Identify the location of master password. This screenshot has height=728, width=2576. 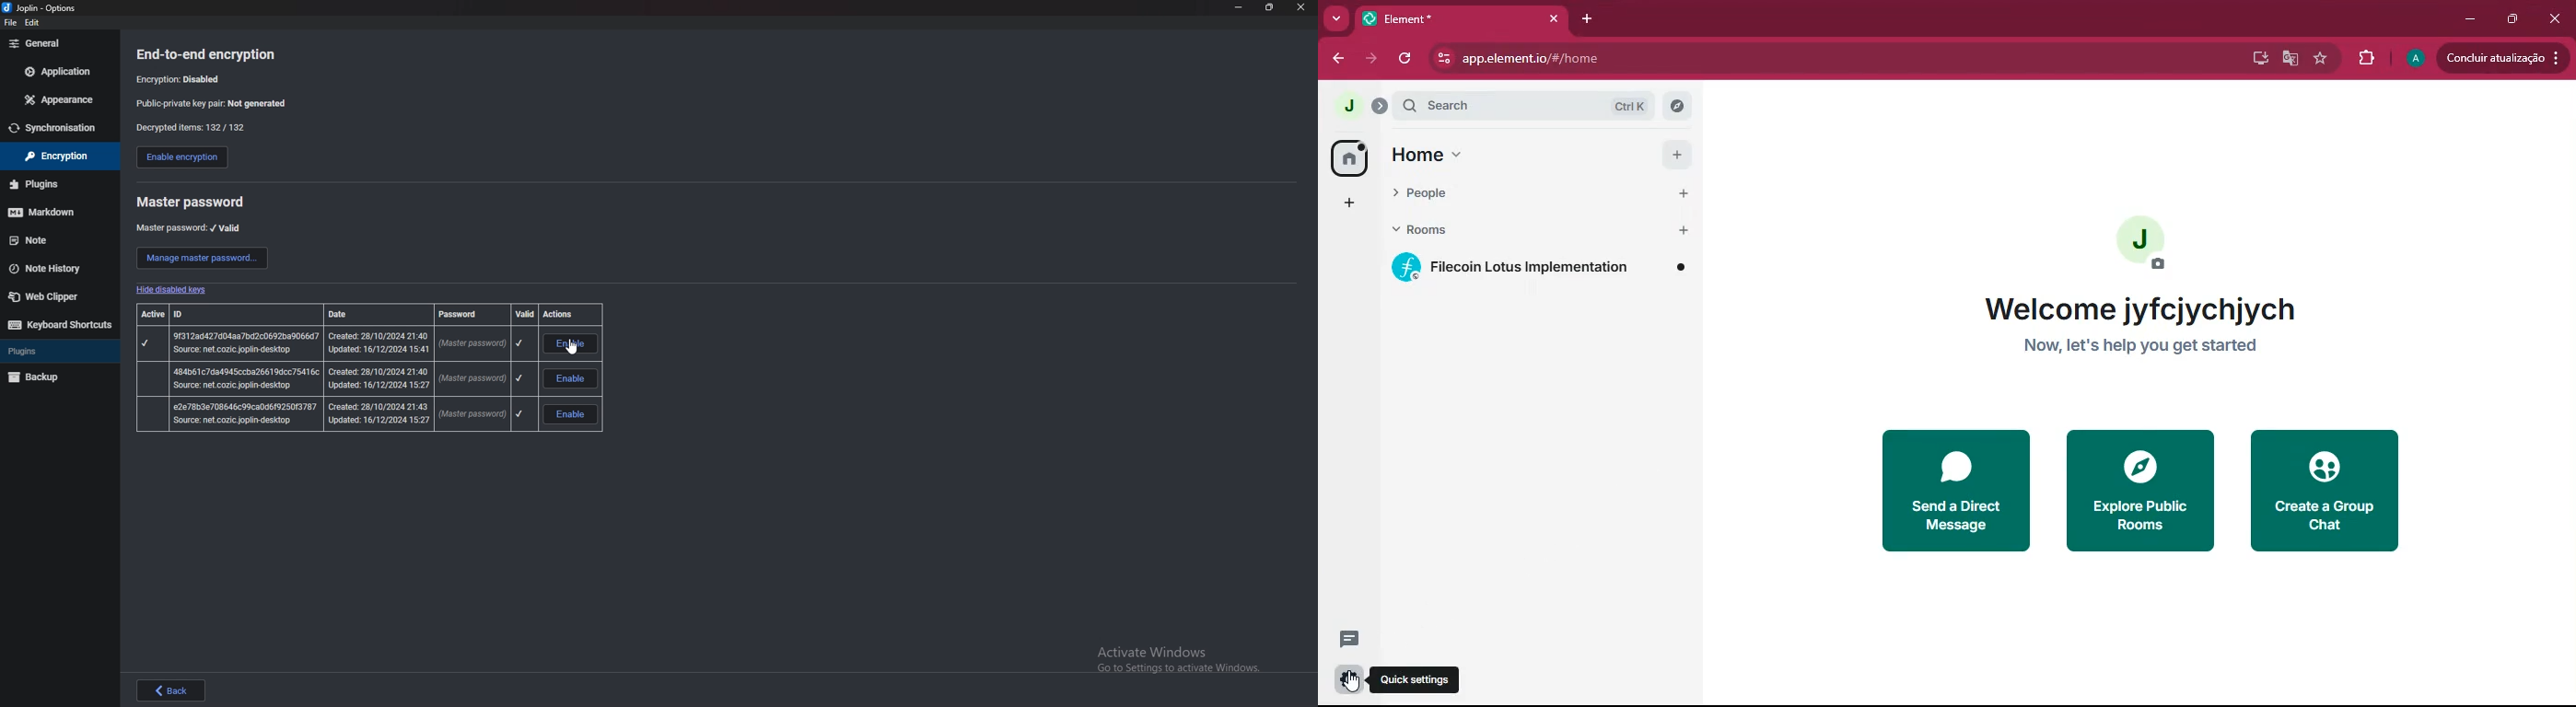
(189, 229).